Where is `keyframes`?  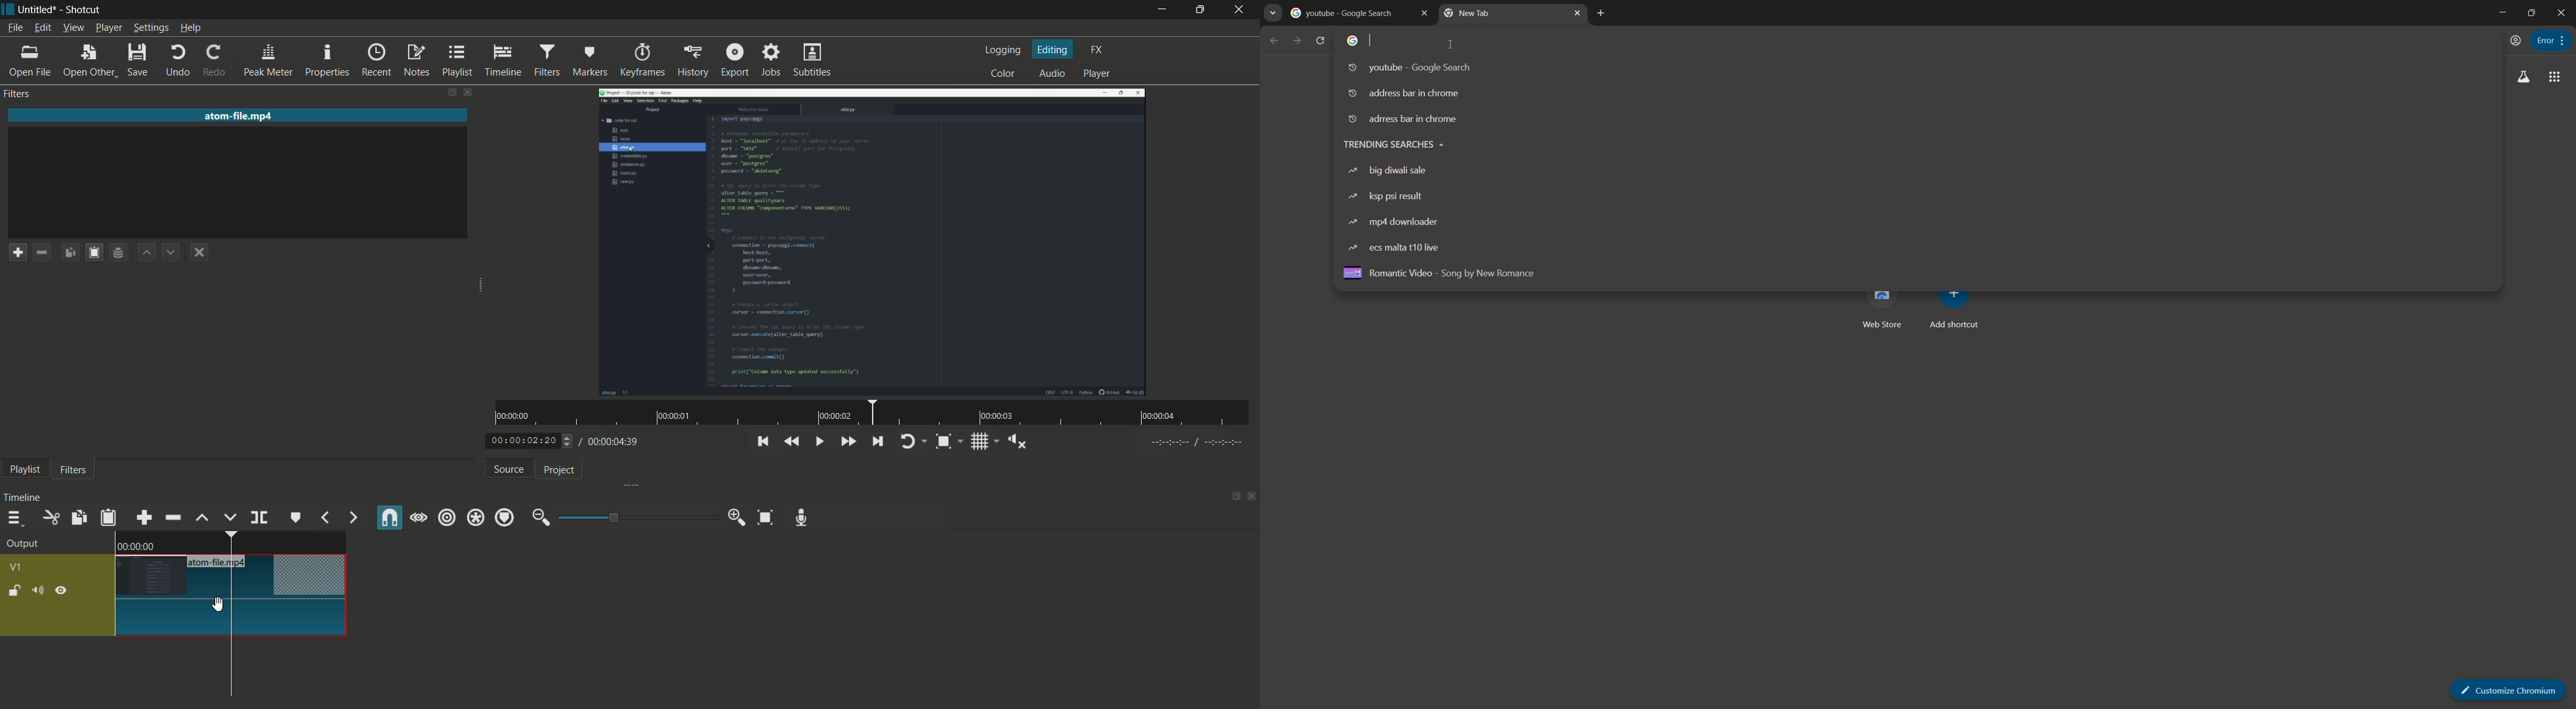
keyframes is located at coordinates (643, 59).